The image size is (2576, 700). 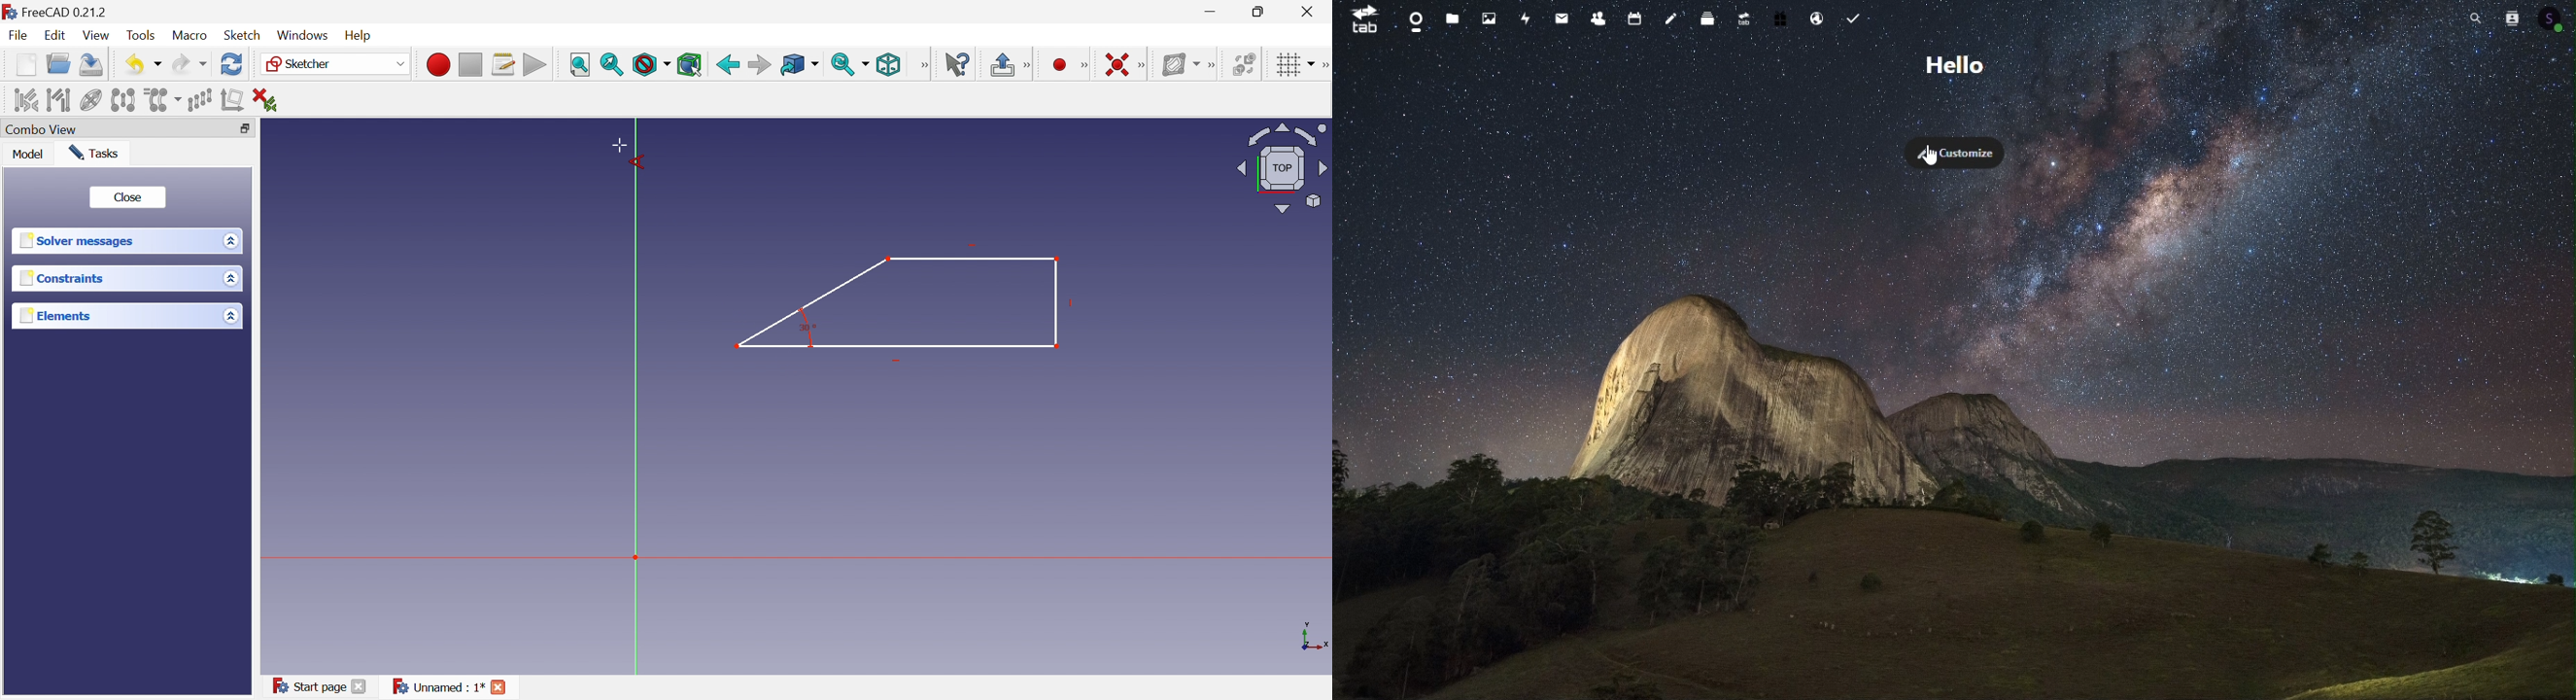 What do you see at coordinates (304, 684) in the screenshot?
I see `Start page` at bounding box center [304, 684].